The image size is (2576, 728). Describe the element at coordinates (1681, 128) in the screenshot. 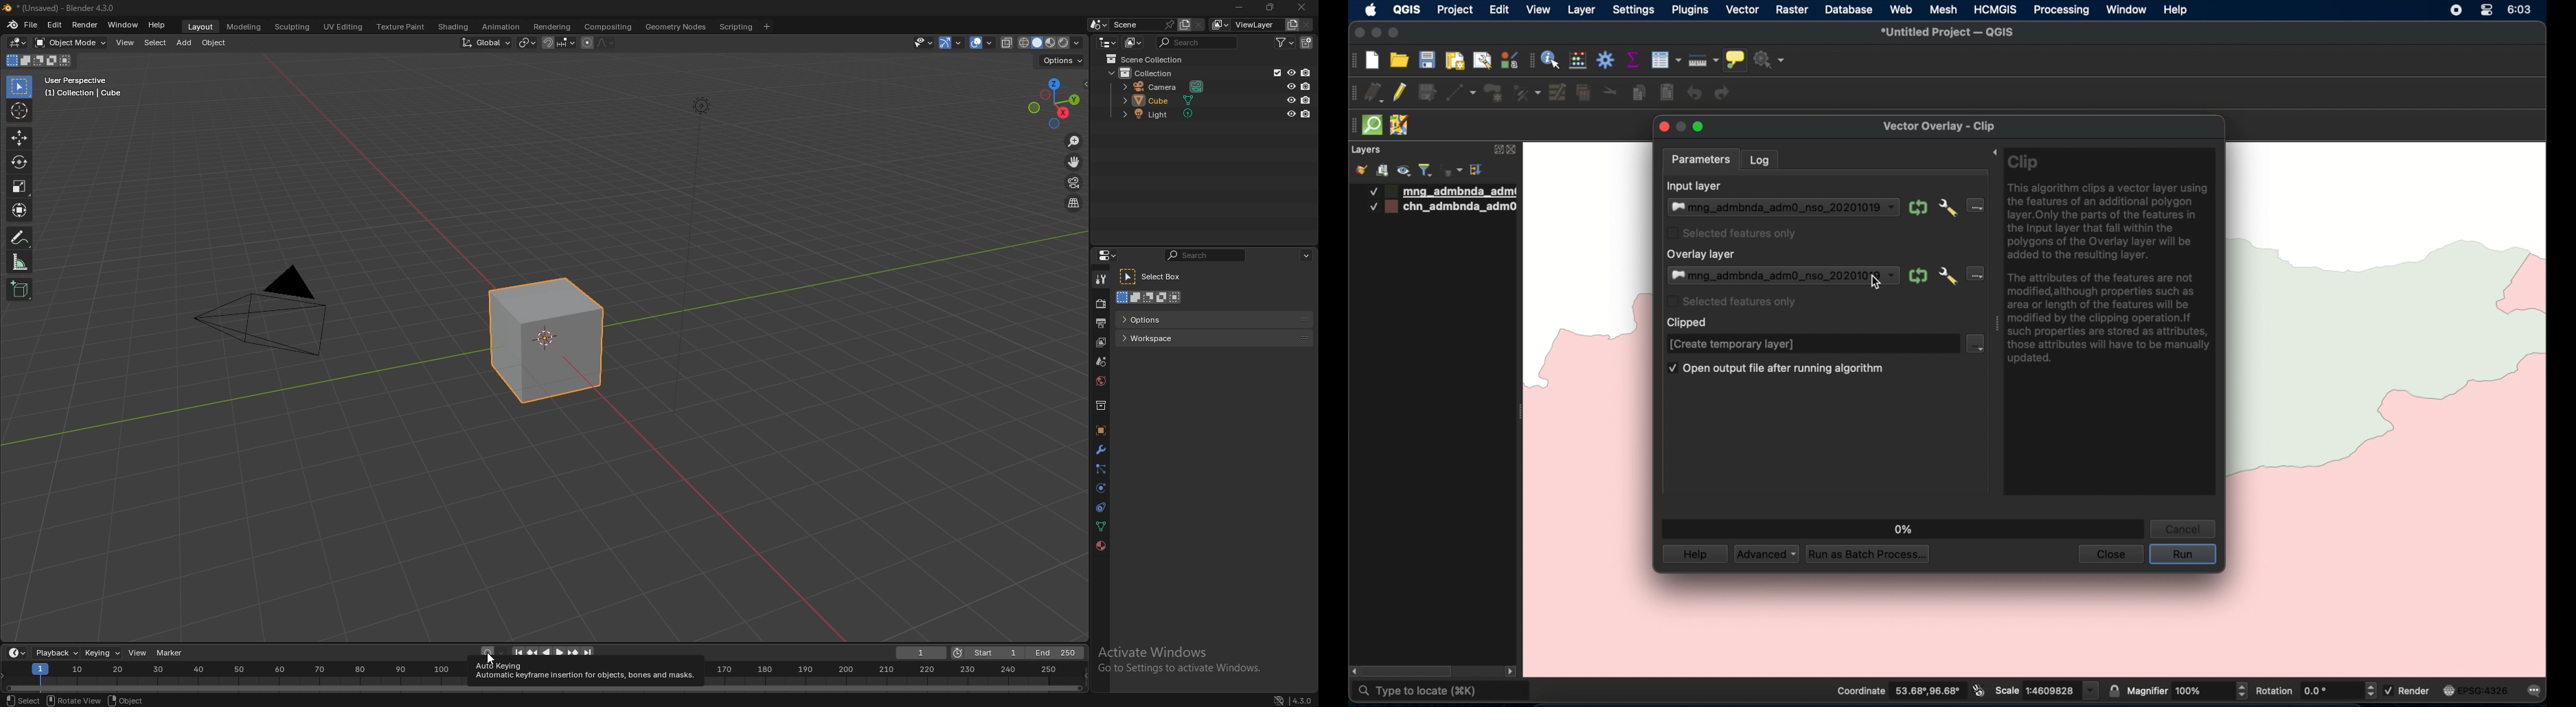

I see `inactive minimize button` at that location.